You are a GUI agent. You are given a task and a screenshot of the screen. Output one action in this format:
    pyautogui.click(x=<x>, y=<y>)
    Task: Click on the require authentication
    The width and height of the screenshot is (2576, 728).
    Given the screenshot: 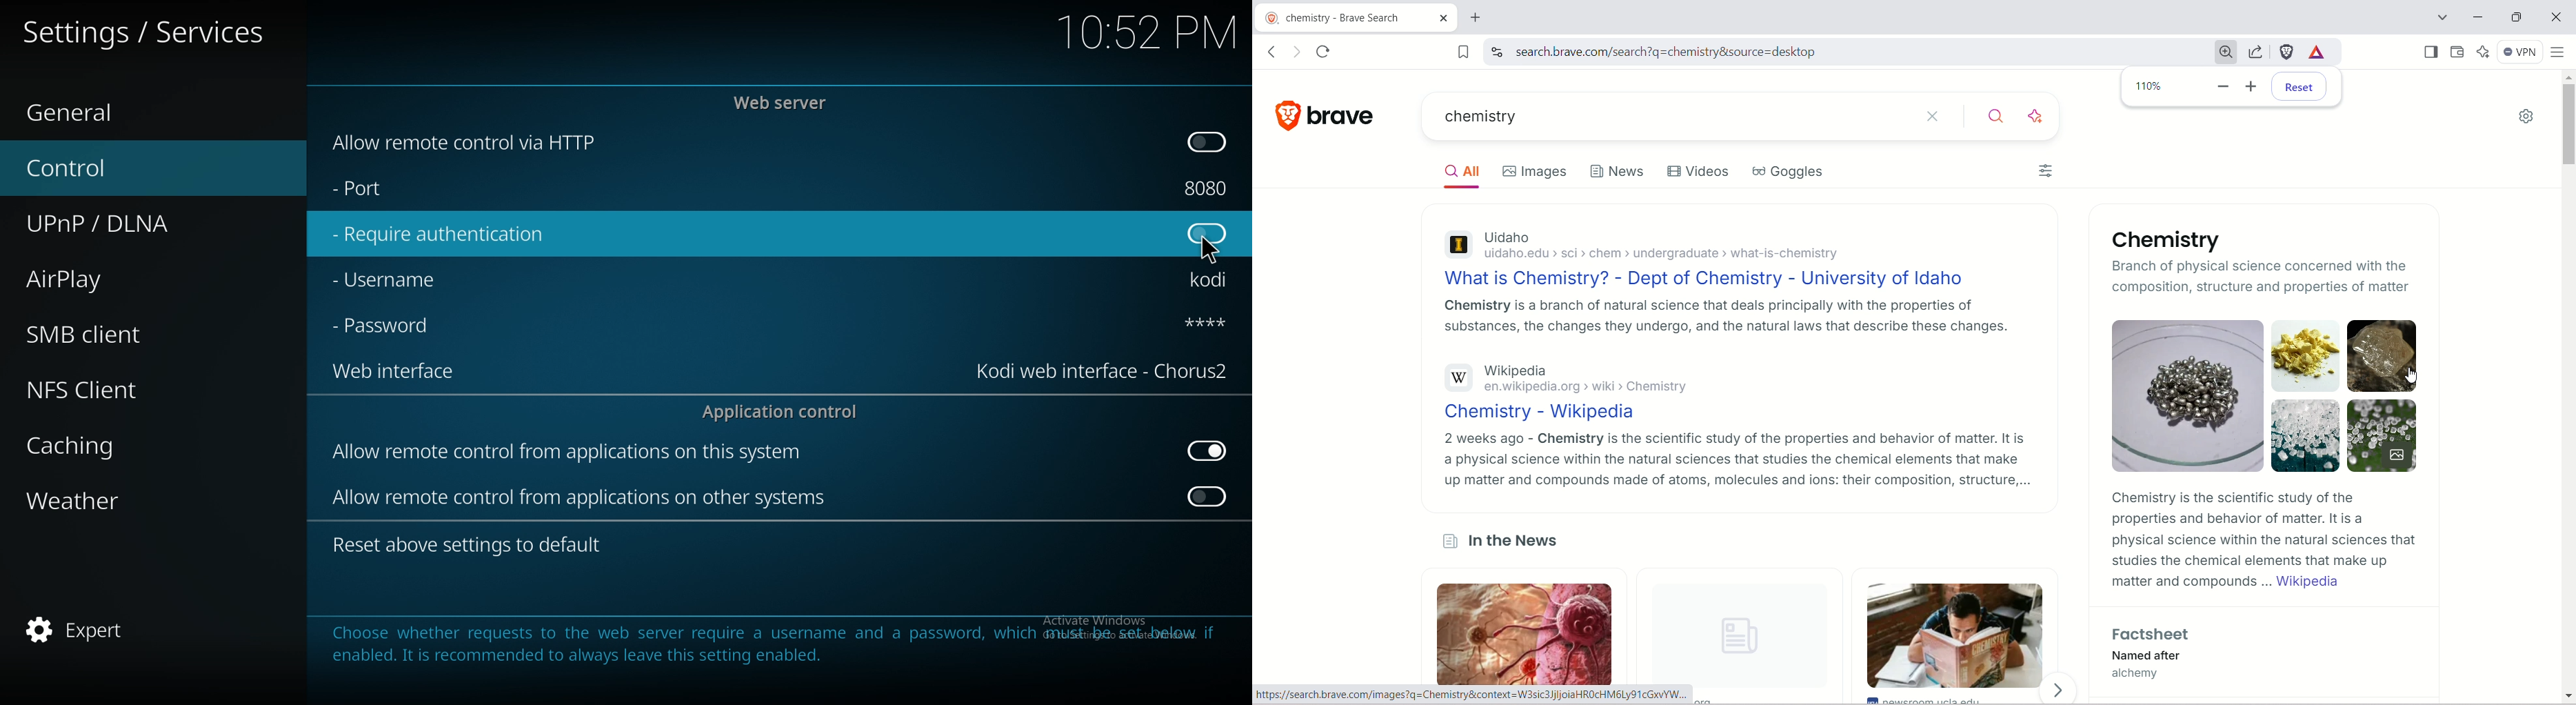 What is the action you would take?
    pyautogui.click(x=440, y=235)
    